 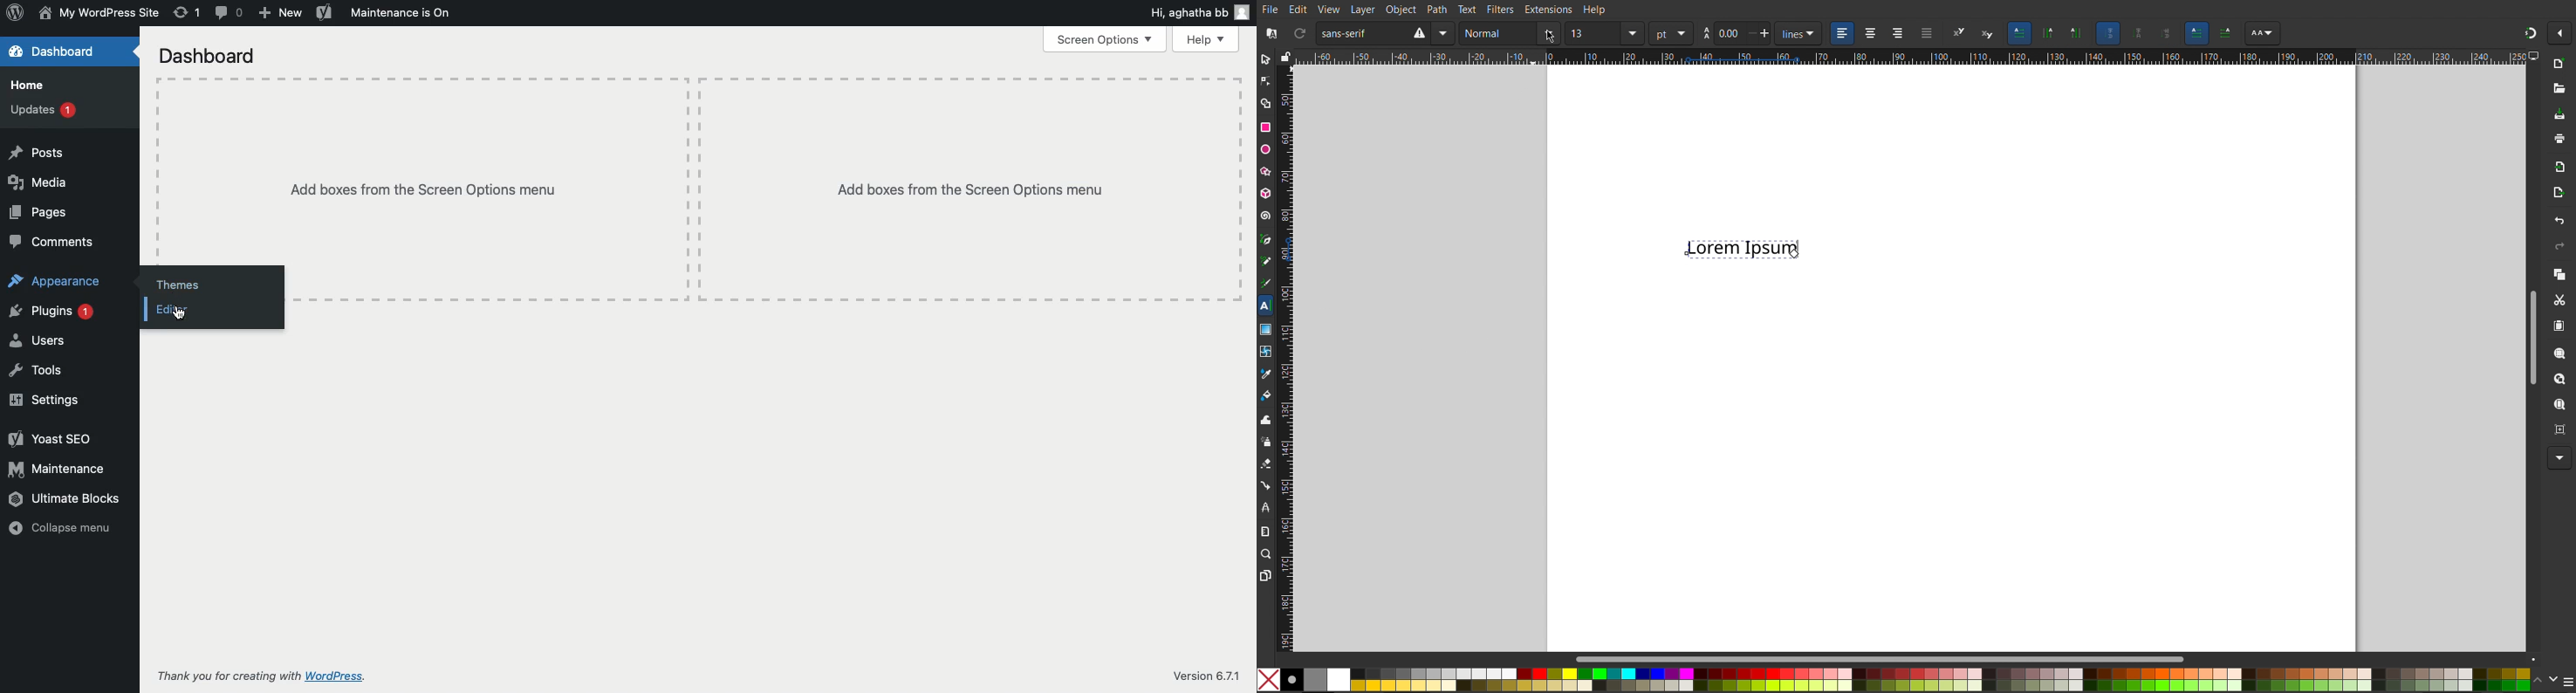 What do you see at coordinates (1268, 103) in the screenshot?
I see `Shape Builder Tool` at bounding box center [1268, 103].